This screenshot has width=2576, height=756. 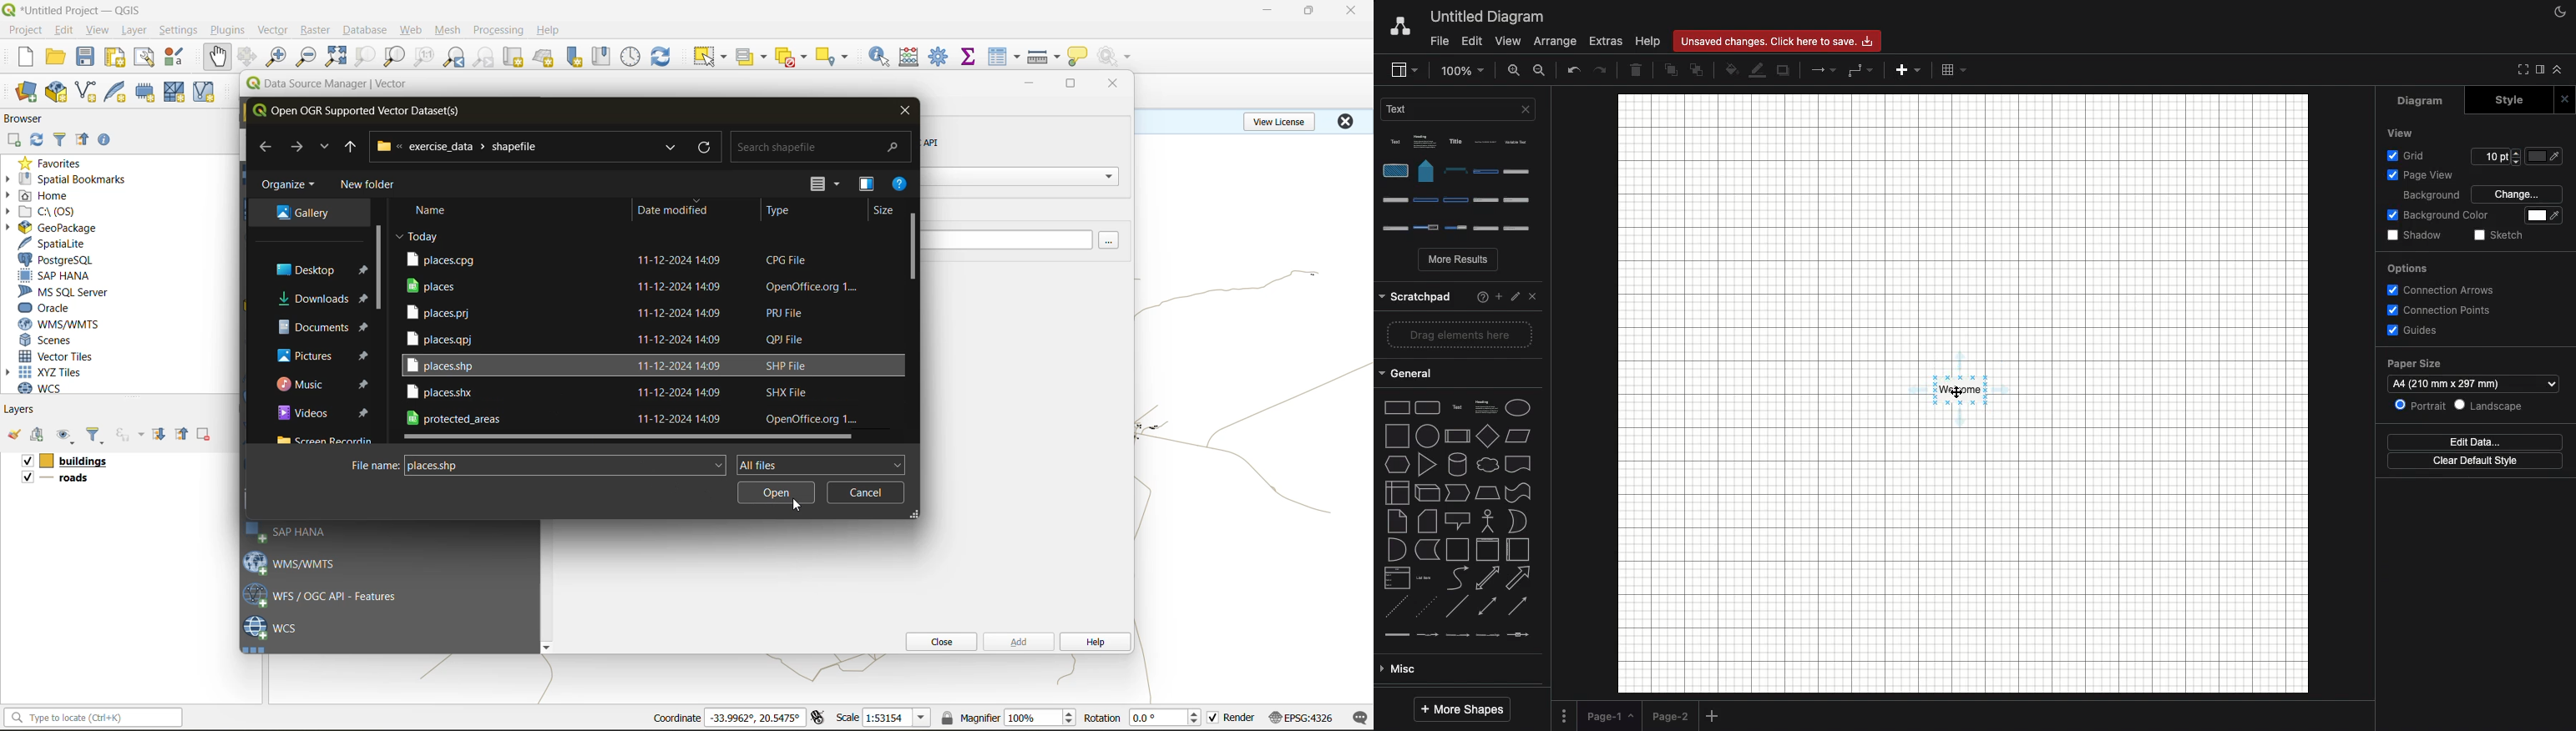 I want to click on Zoom in, so click(x=1515, y=69).